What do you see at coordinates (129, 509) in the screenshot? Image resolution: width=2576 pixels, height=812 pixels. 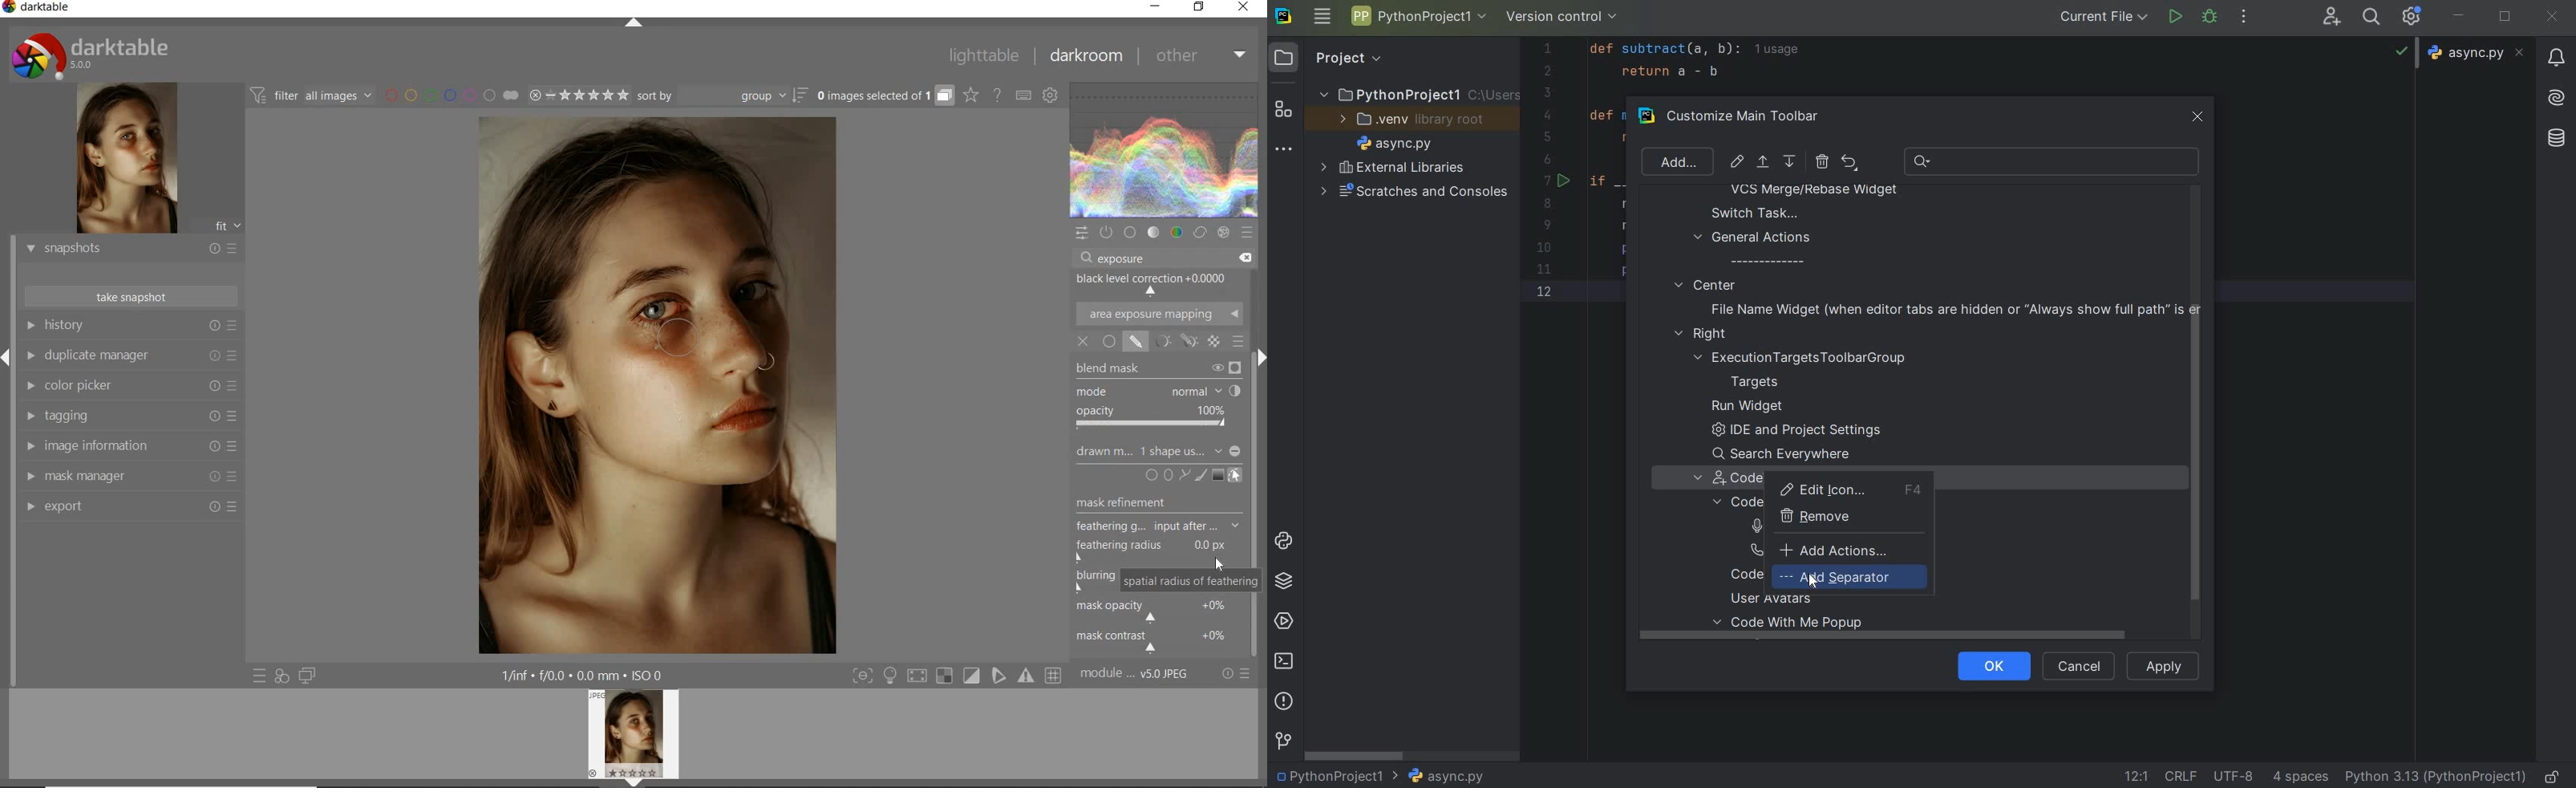 I see `export` at bounding box center [129, 509].